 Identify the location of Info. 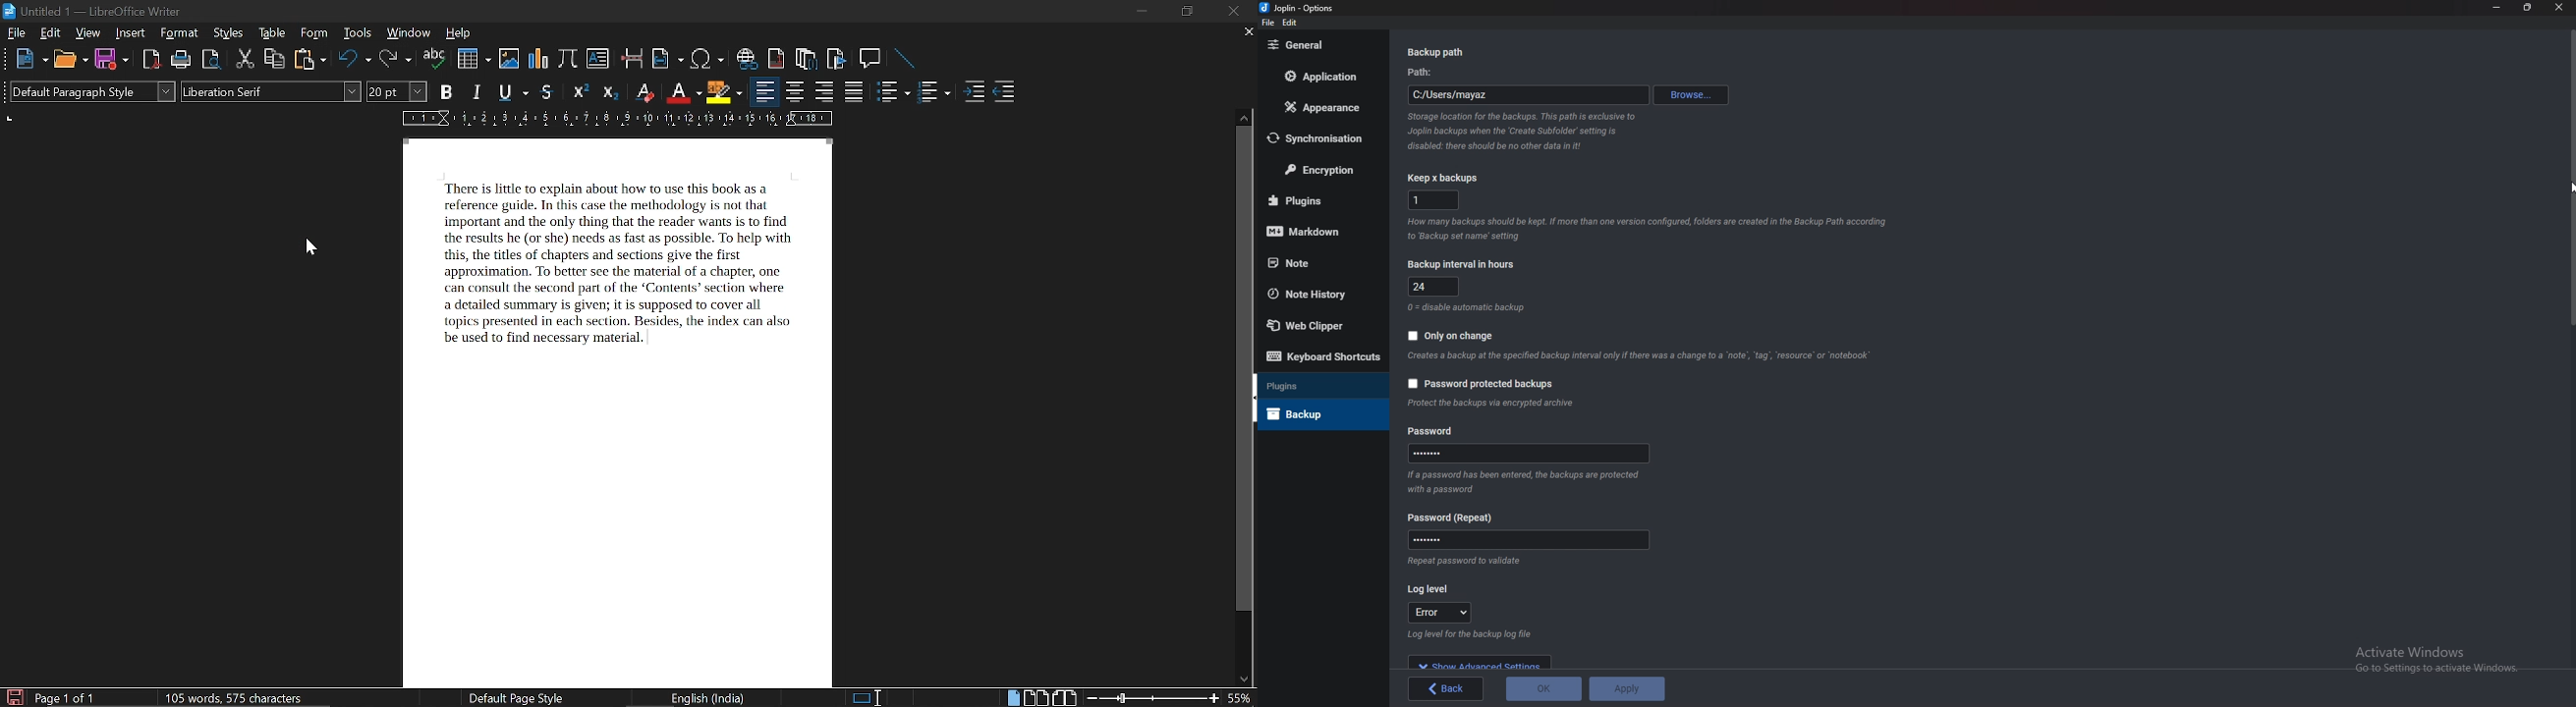
(1466, 564).